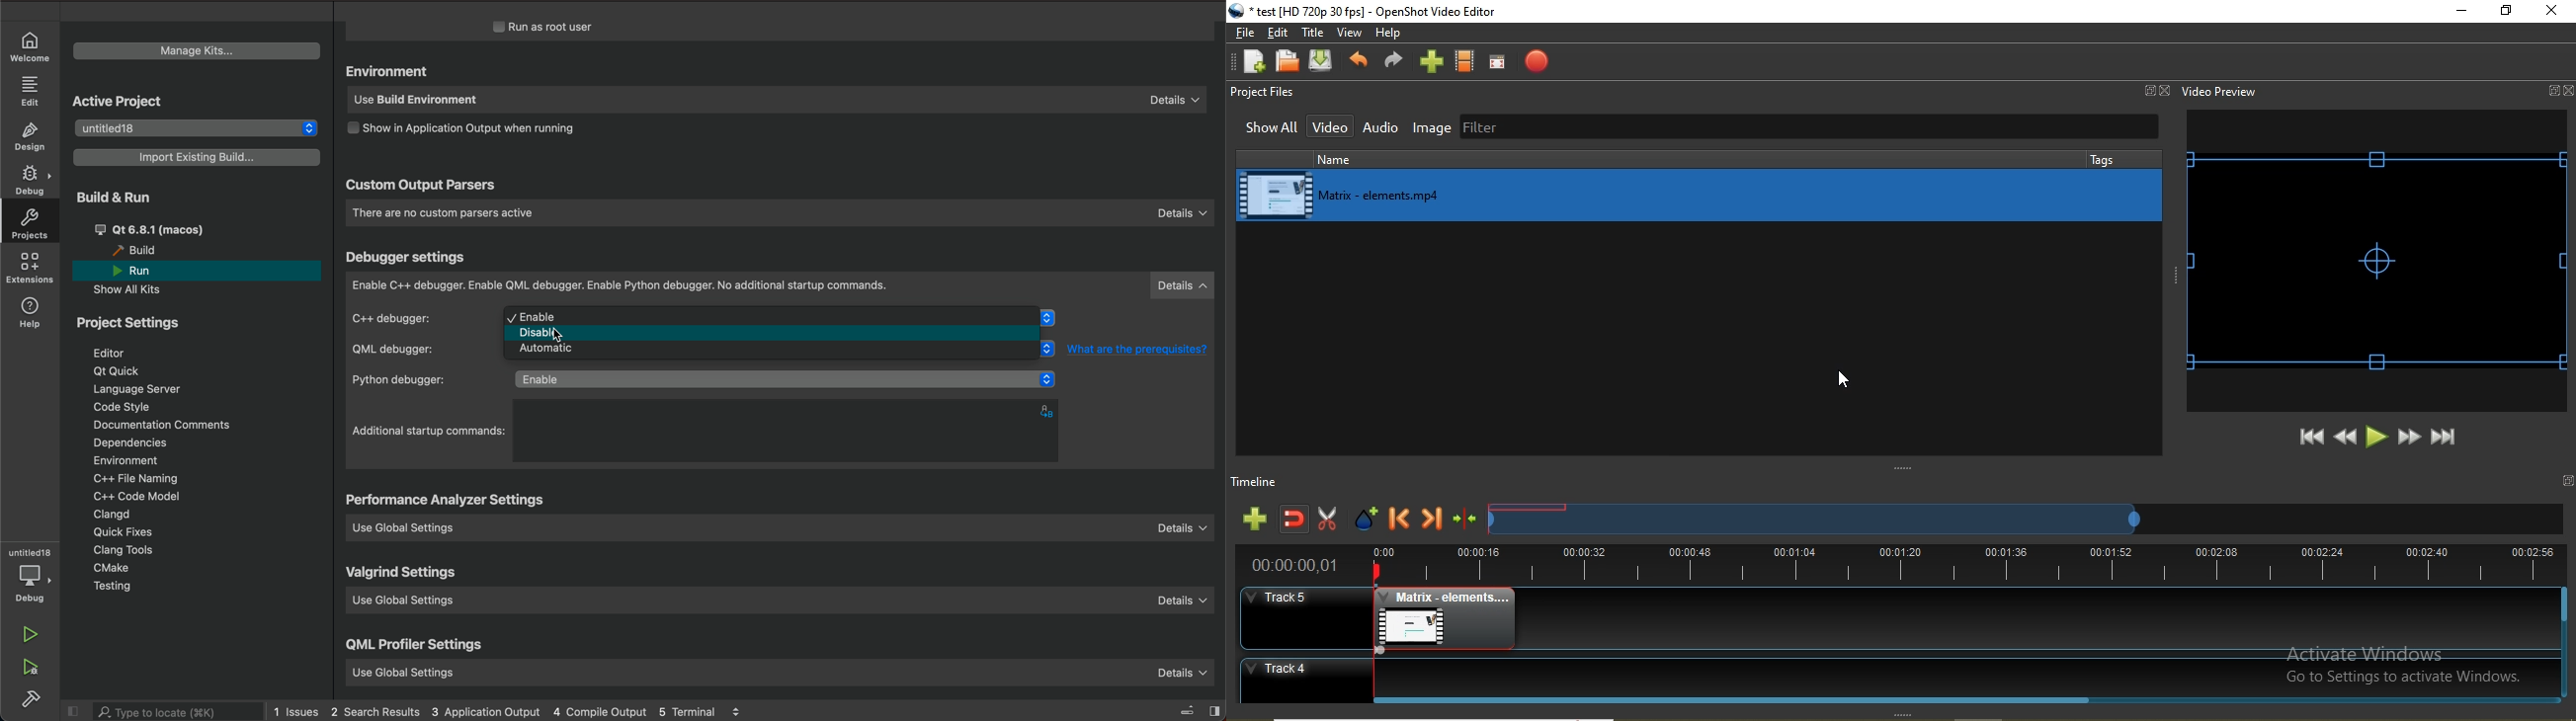 This screenshot has width=2576, height=728. Describe the element at coordinates (2567, 481) in the screenshot. I see `window` at that location.